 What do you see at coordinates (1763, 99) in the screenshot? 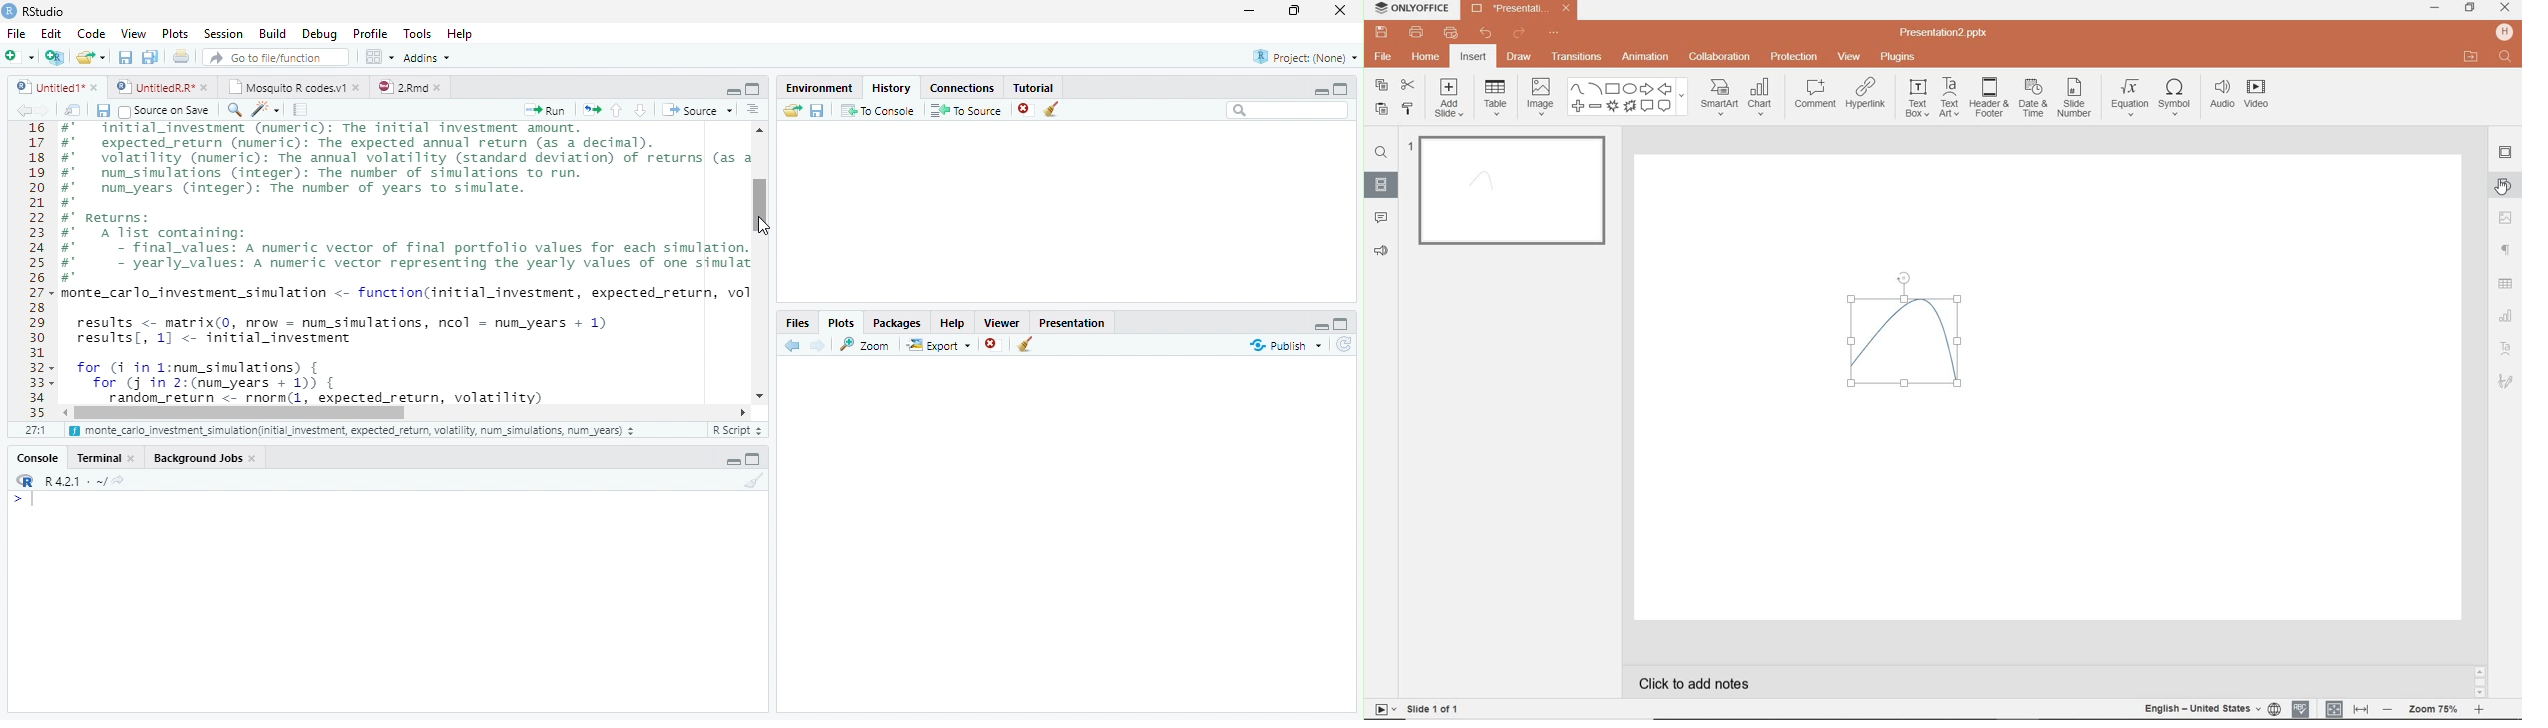
I see `CHART` at bounding box center [1763, 99].